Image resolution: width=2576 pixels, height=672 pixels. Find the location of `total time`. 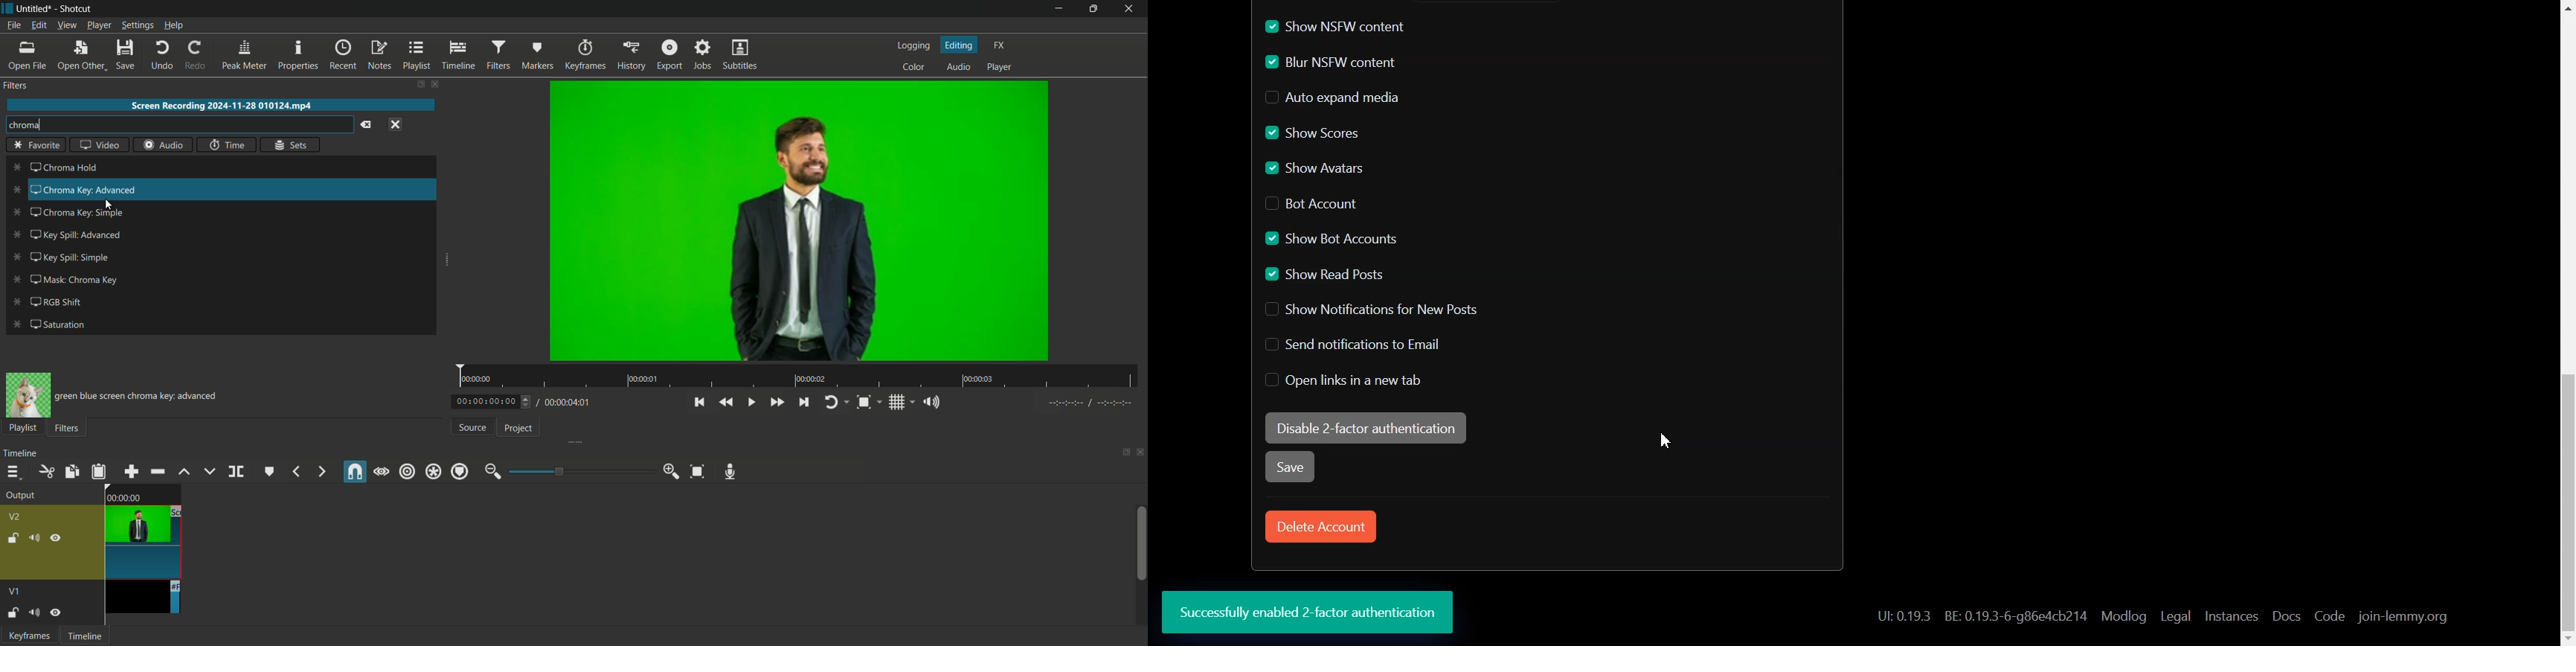

total time is located at coordinates (565, 403).